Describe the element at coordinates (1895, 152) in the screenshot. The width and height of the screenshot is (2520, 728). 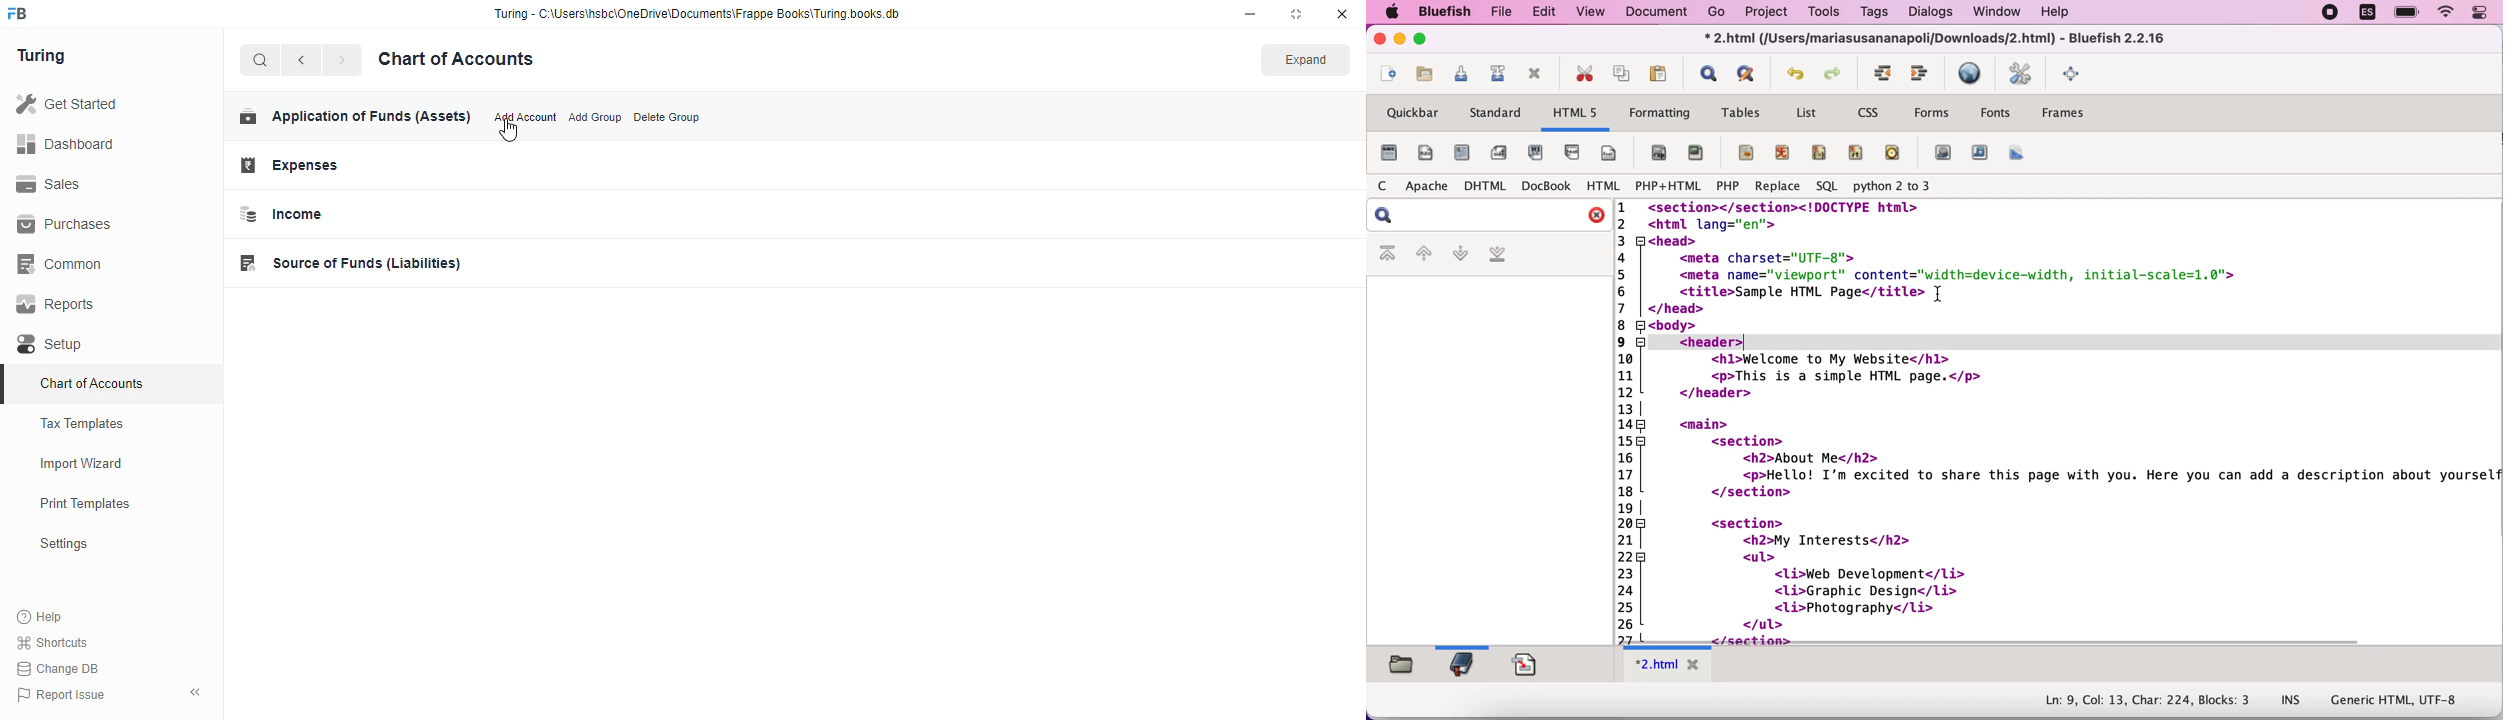
I see `time` at that location.